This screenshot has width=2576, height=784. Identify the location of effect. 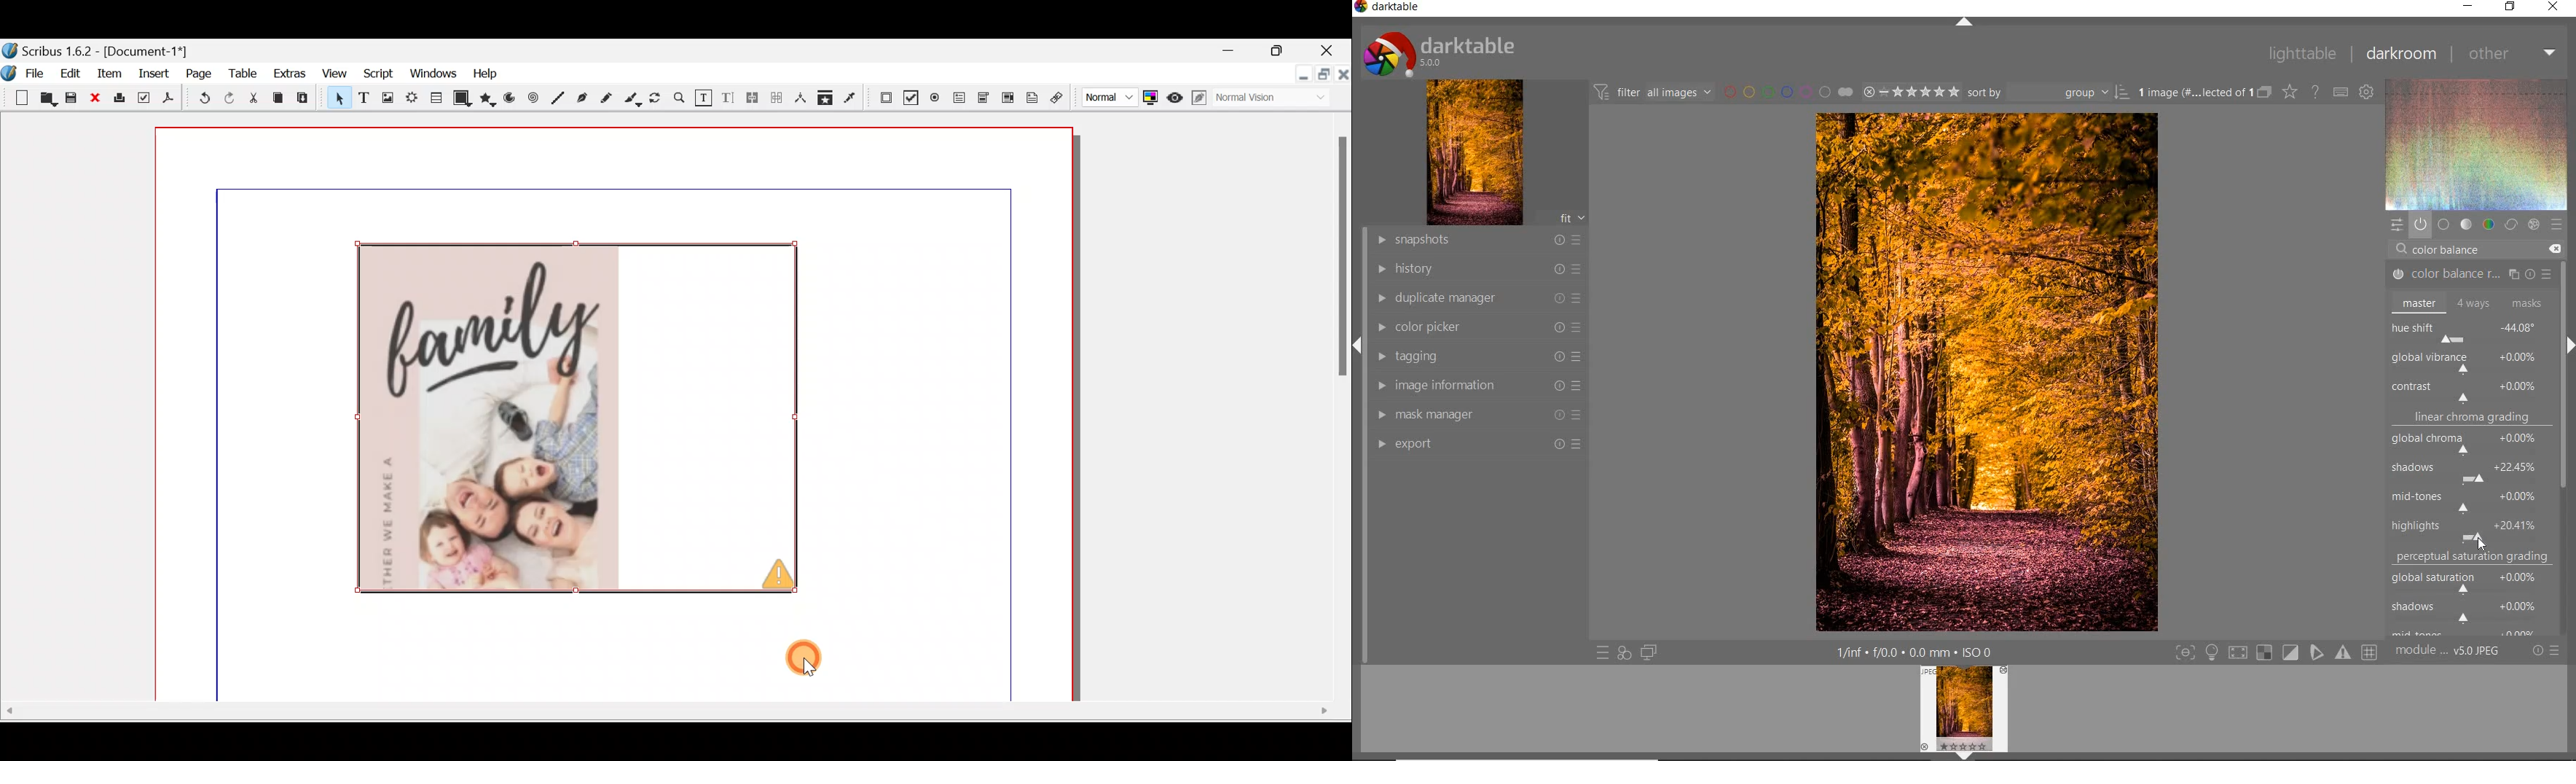
(2534, 223).